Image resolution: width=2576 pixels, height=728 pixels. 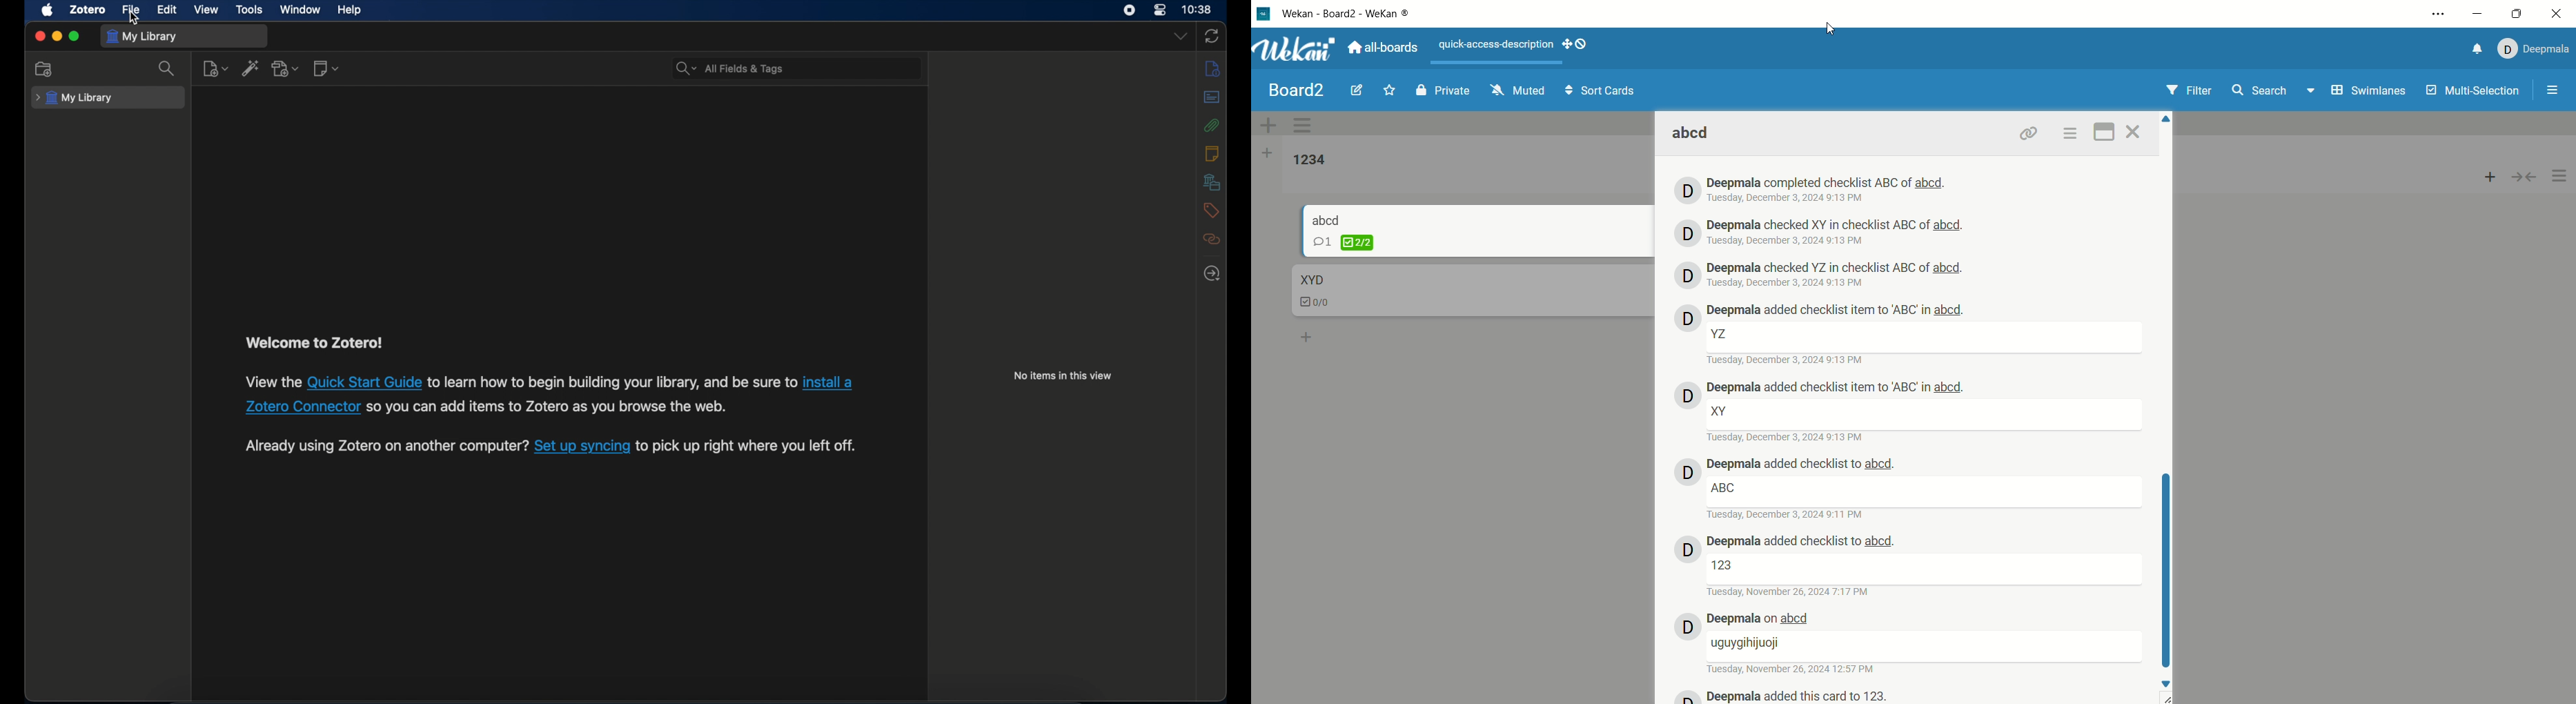 What do you see at coordinates (2554, 92) in the screenshot?
I see `options` at bounding box center [2554, 92].